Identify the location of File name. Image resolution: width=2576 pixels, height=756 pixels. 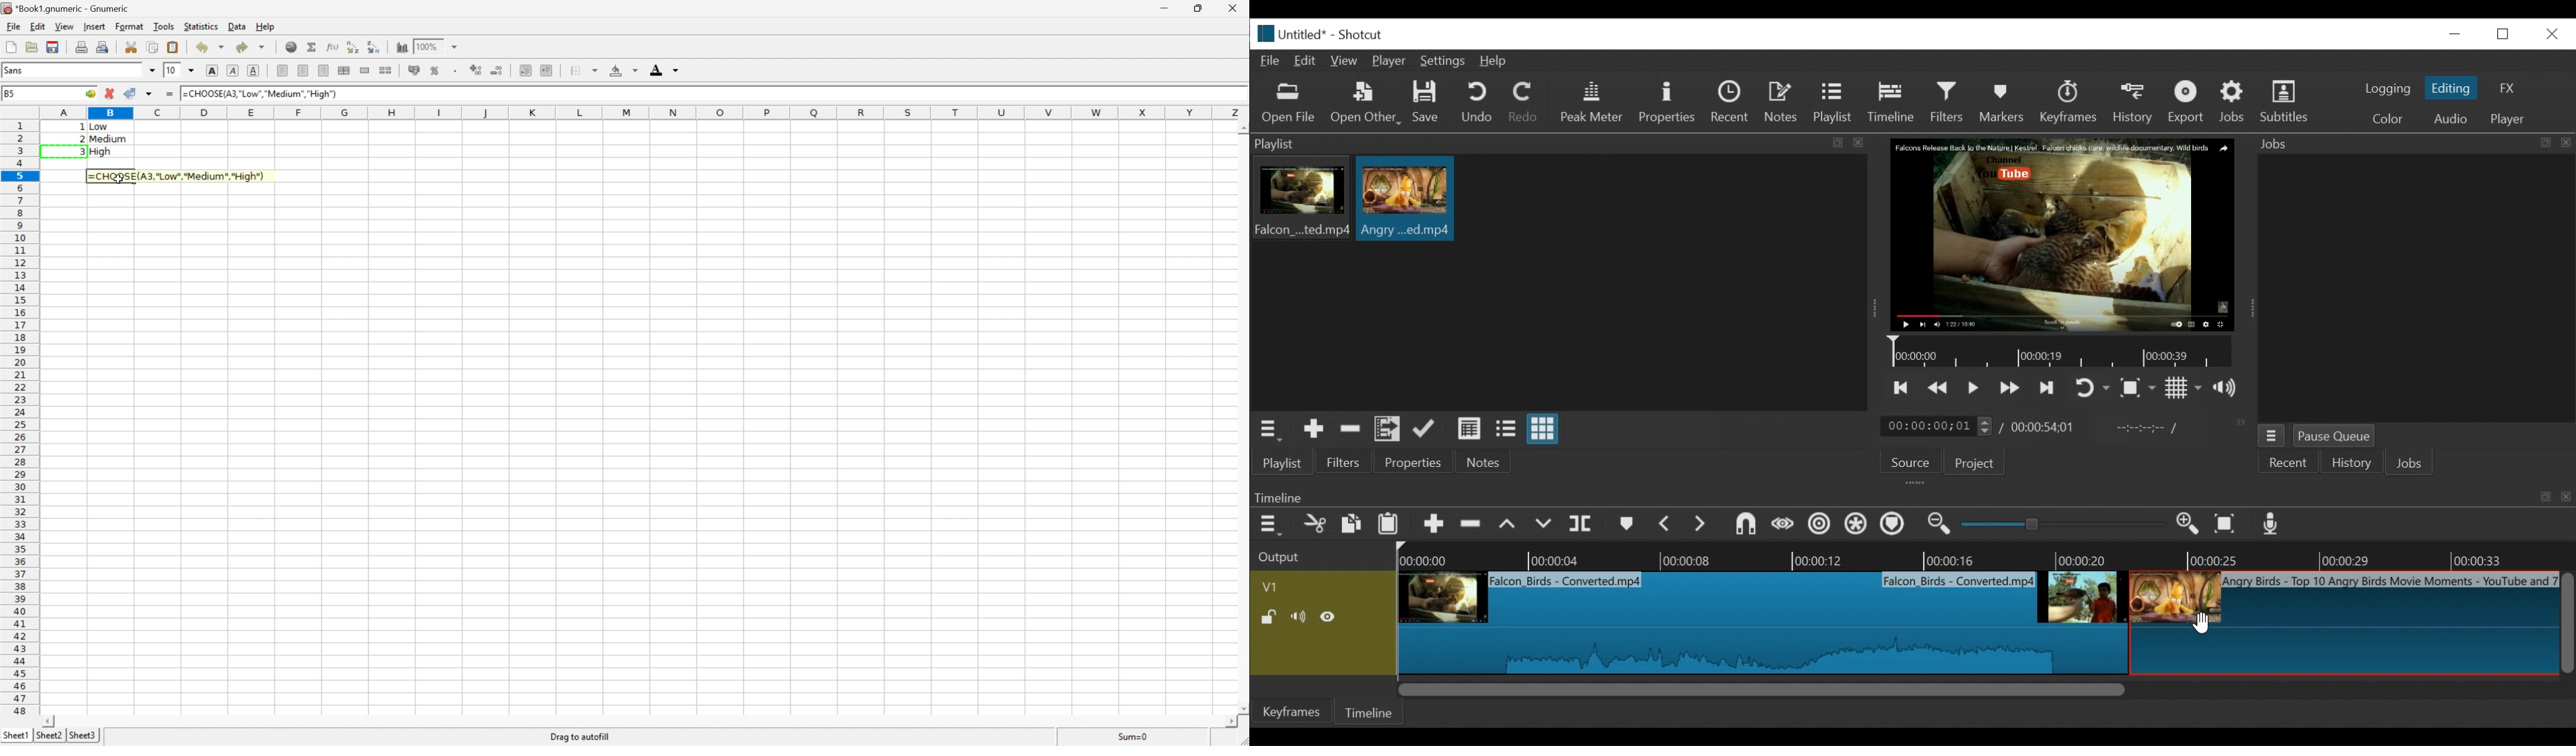
(1305, 36).